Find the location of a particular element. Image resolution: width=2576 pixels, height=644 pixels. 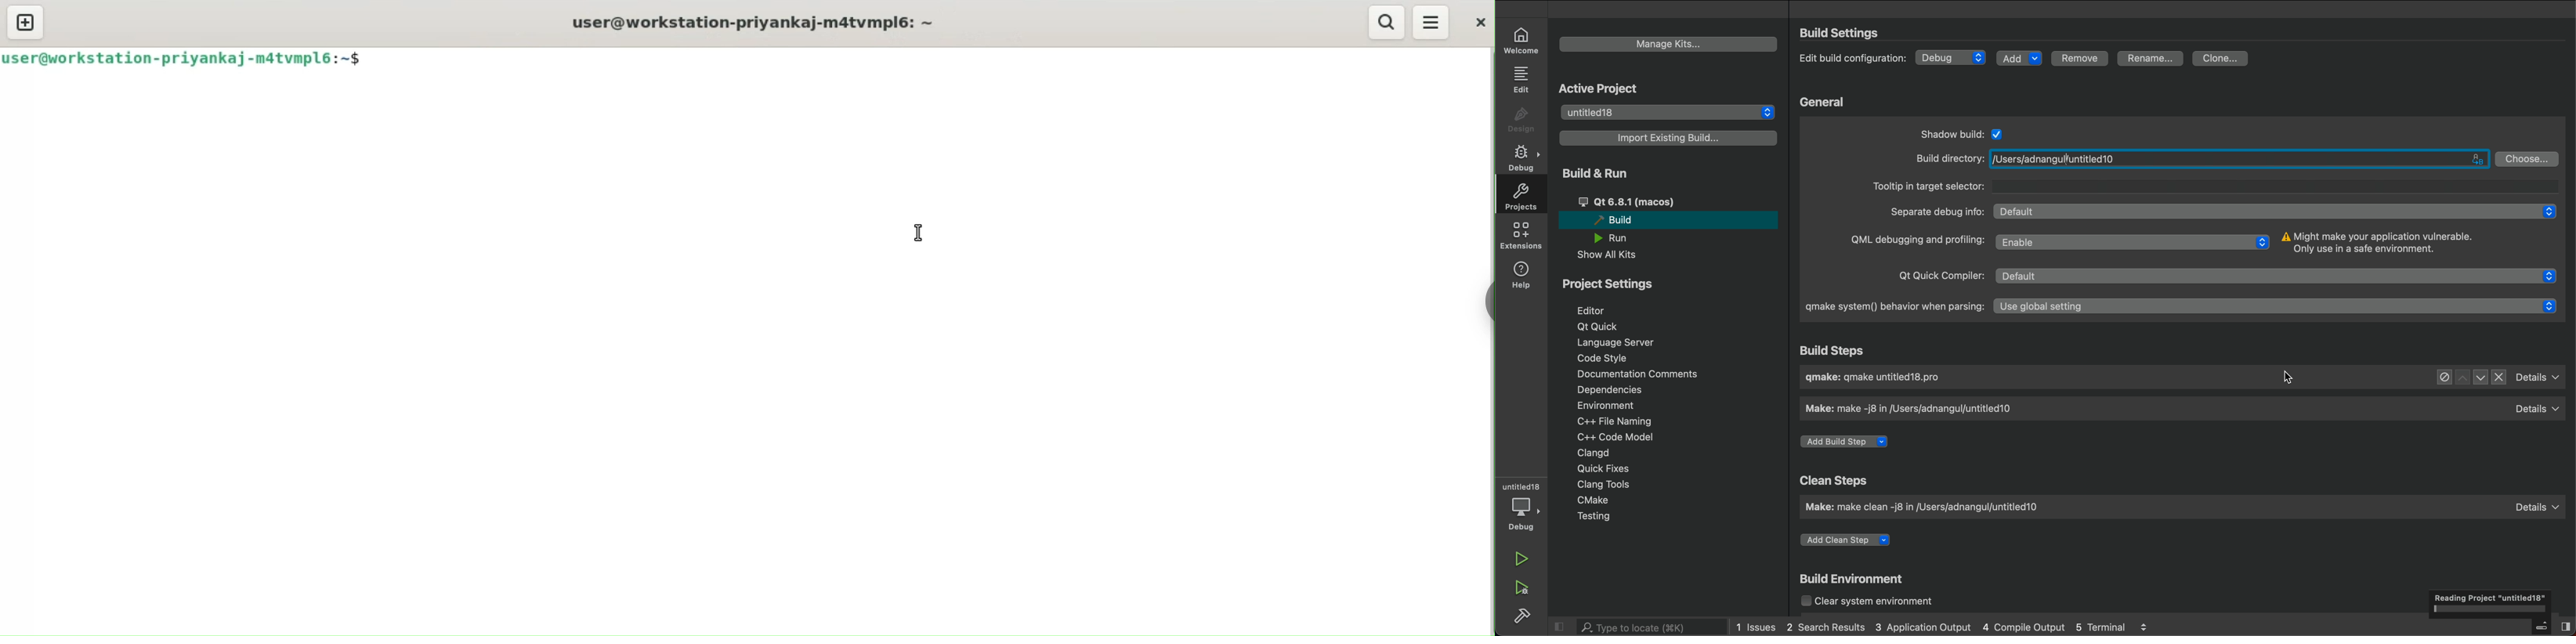

tooltp is located at coordinates (2214, 185).